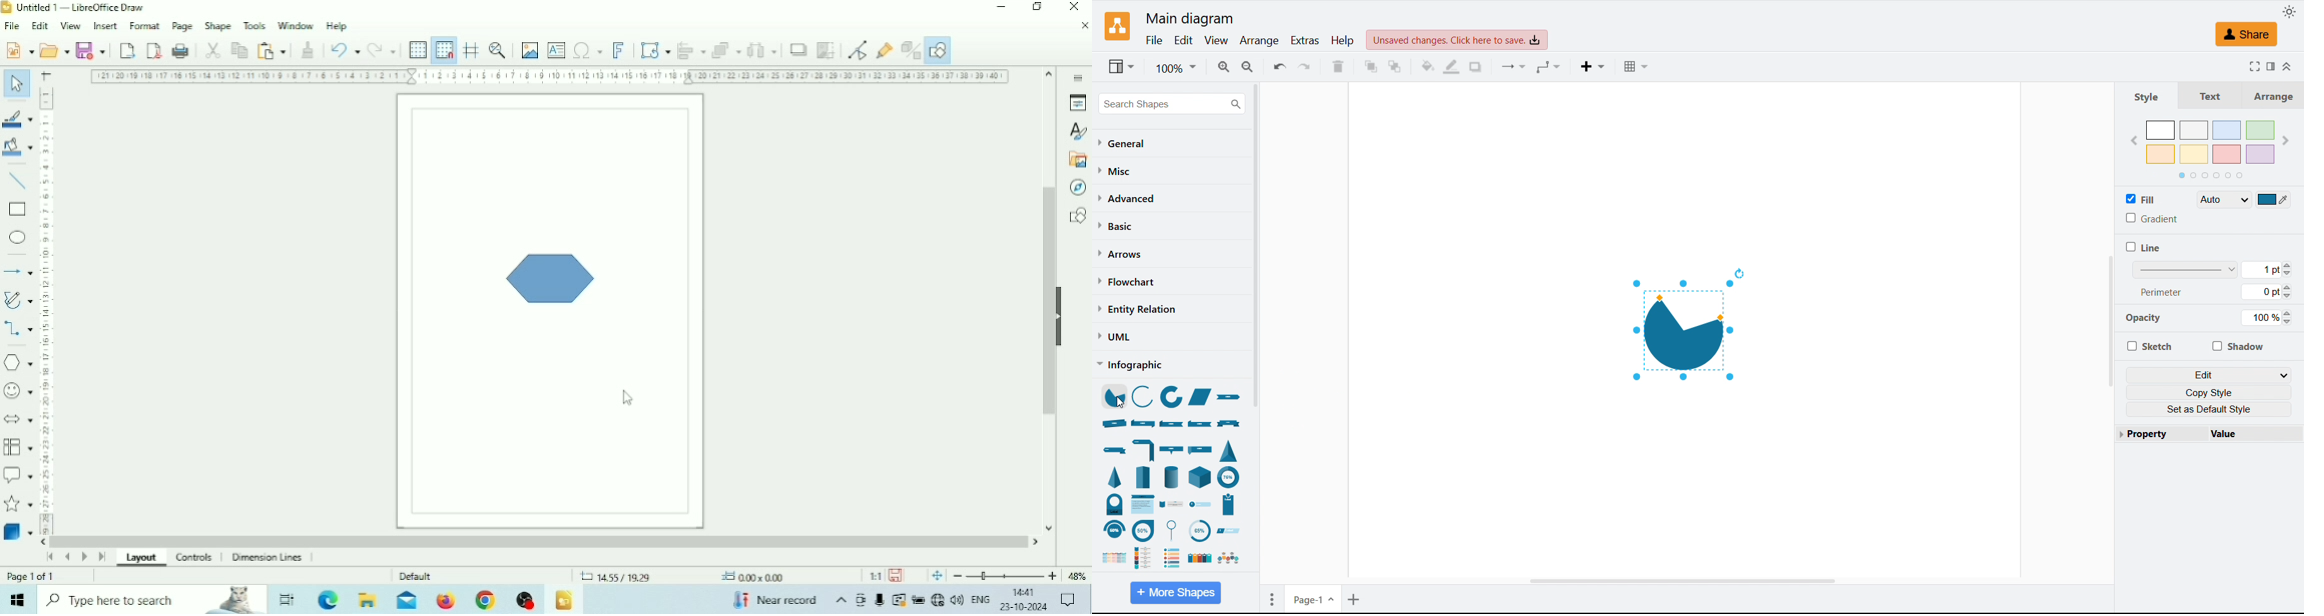 This screenshot has height=616, width=2324. What do you see at coordinates (654, 49) in the screenshot?
I see `Transformations` at bounding box center [654, 49].